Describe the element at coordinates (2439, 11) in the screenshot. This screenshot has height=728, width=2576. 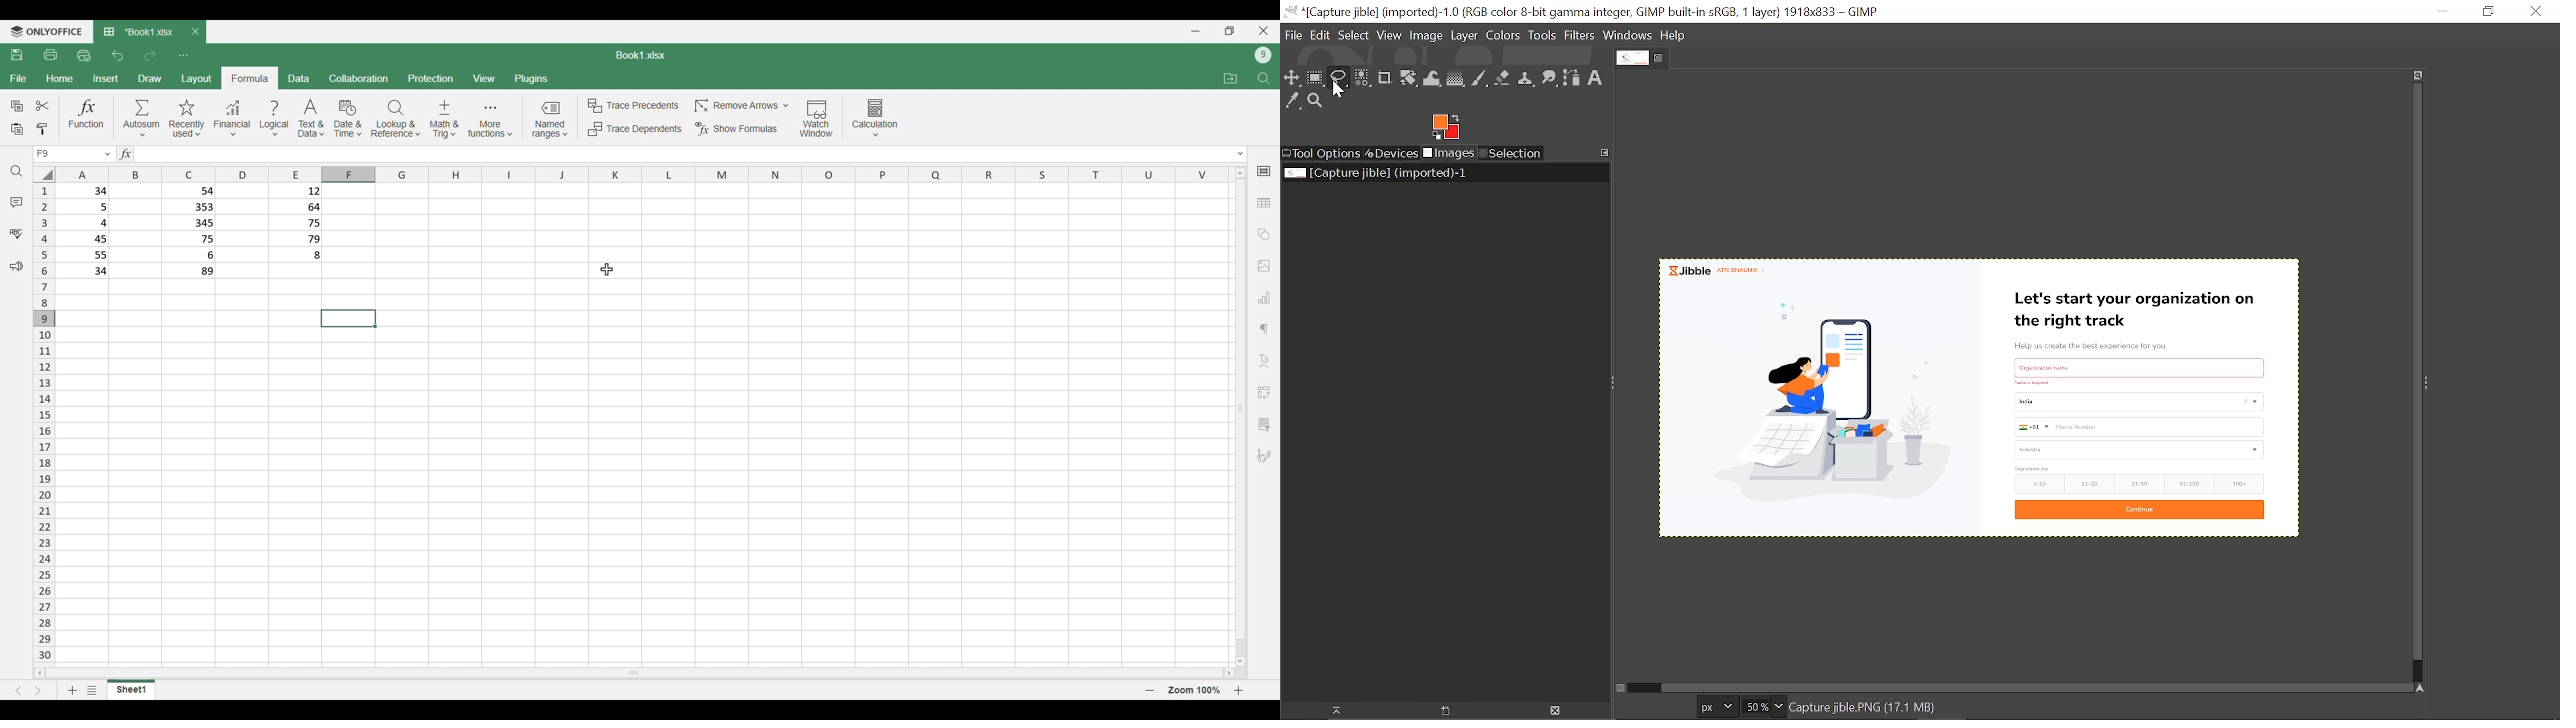
I see `Minimize` at that location.